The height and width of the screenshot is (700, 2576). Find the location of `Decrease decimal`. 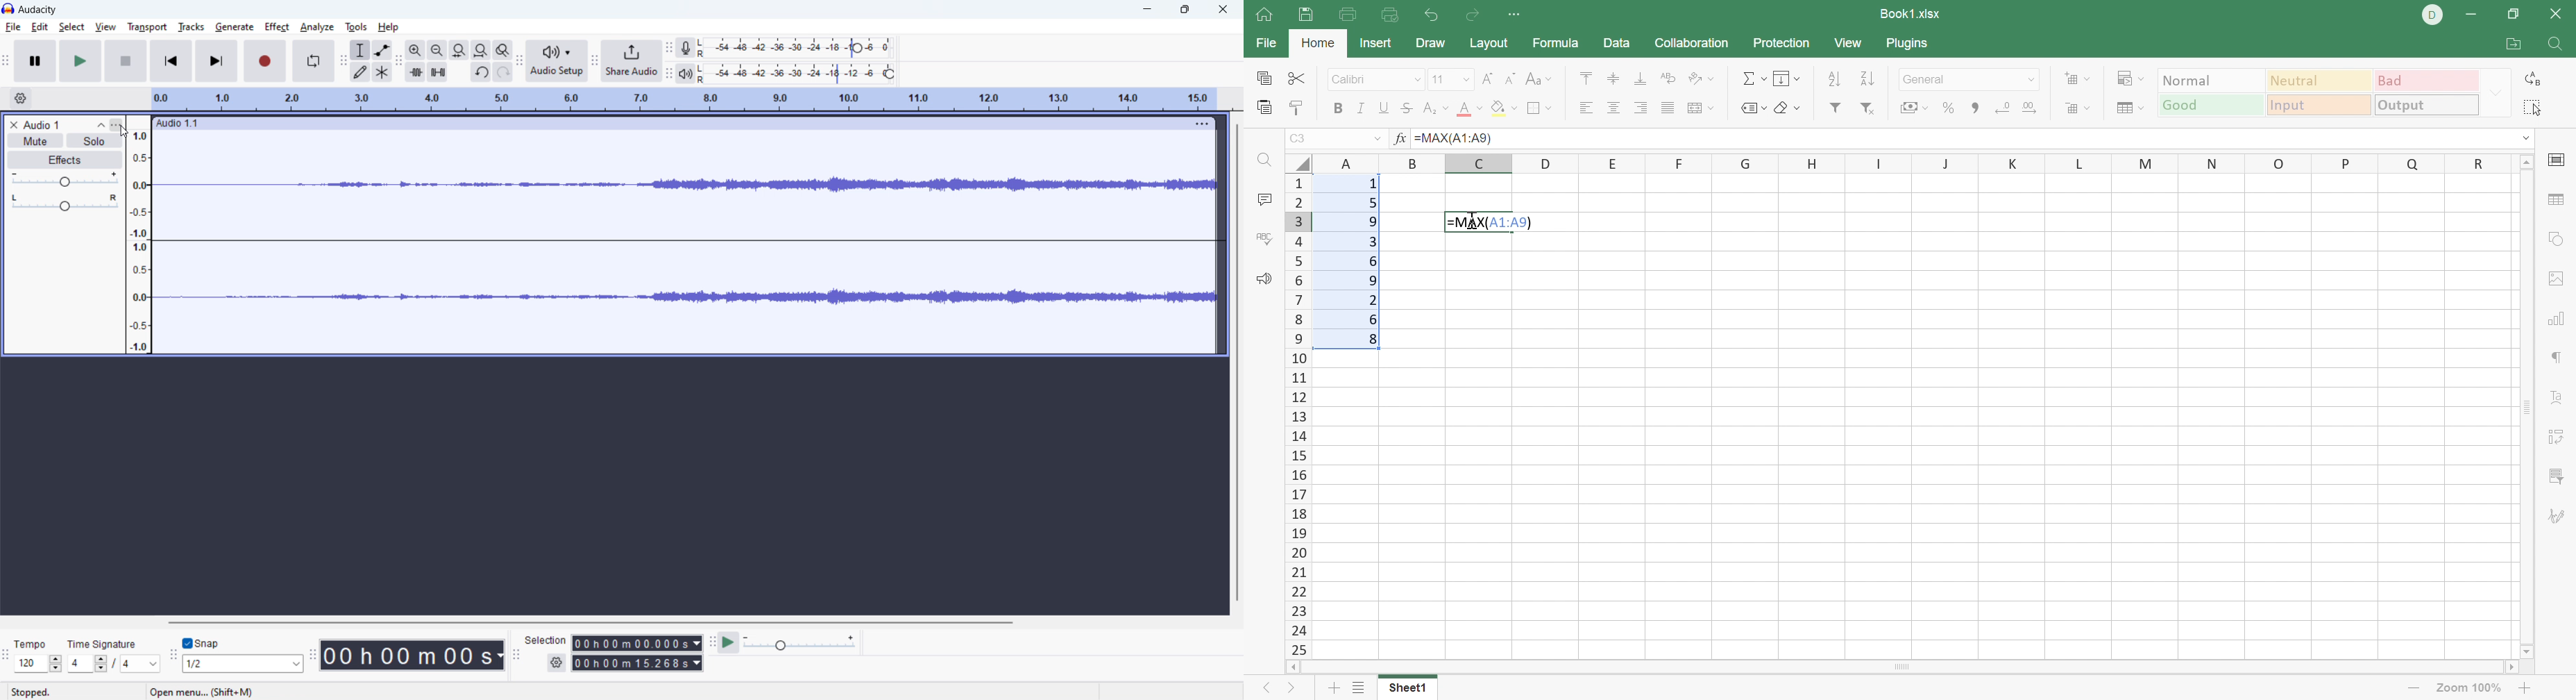

Decrease decimal is located at coordinates (2000, 106).